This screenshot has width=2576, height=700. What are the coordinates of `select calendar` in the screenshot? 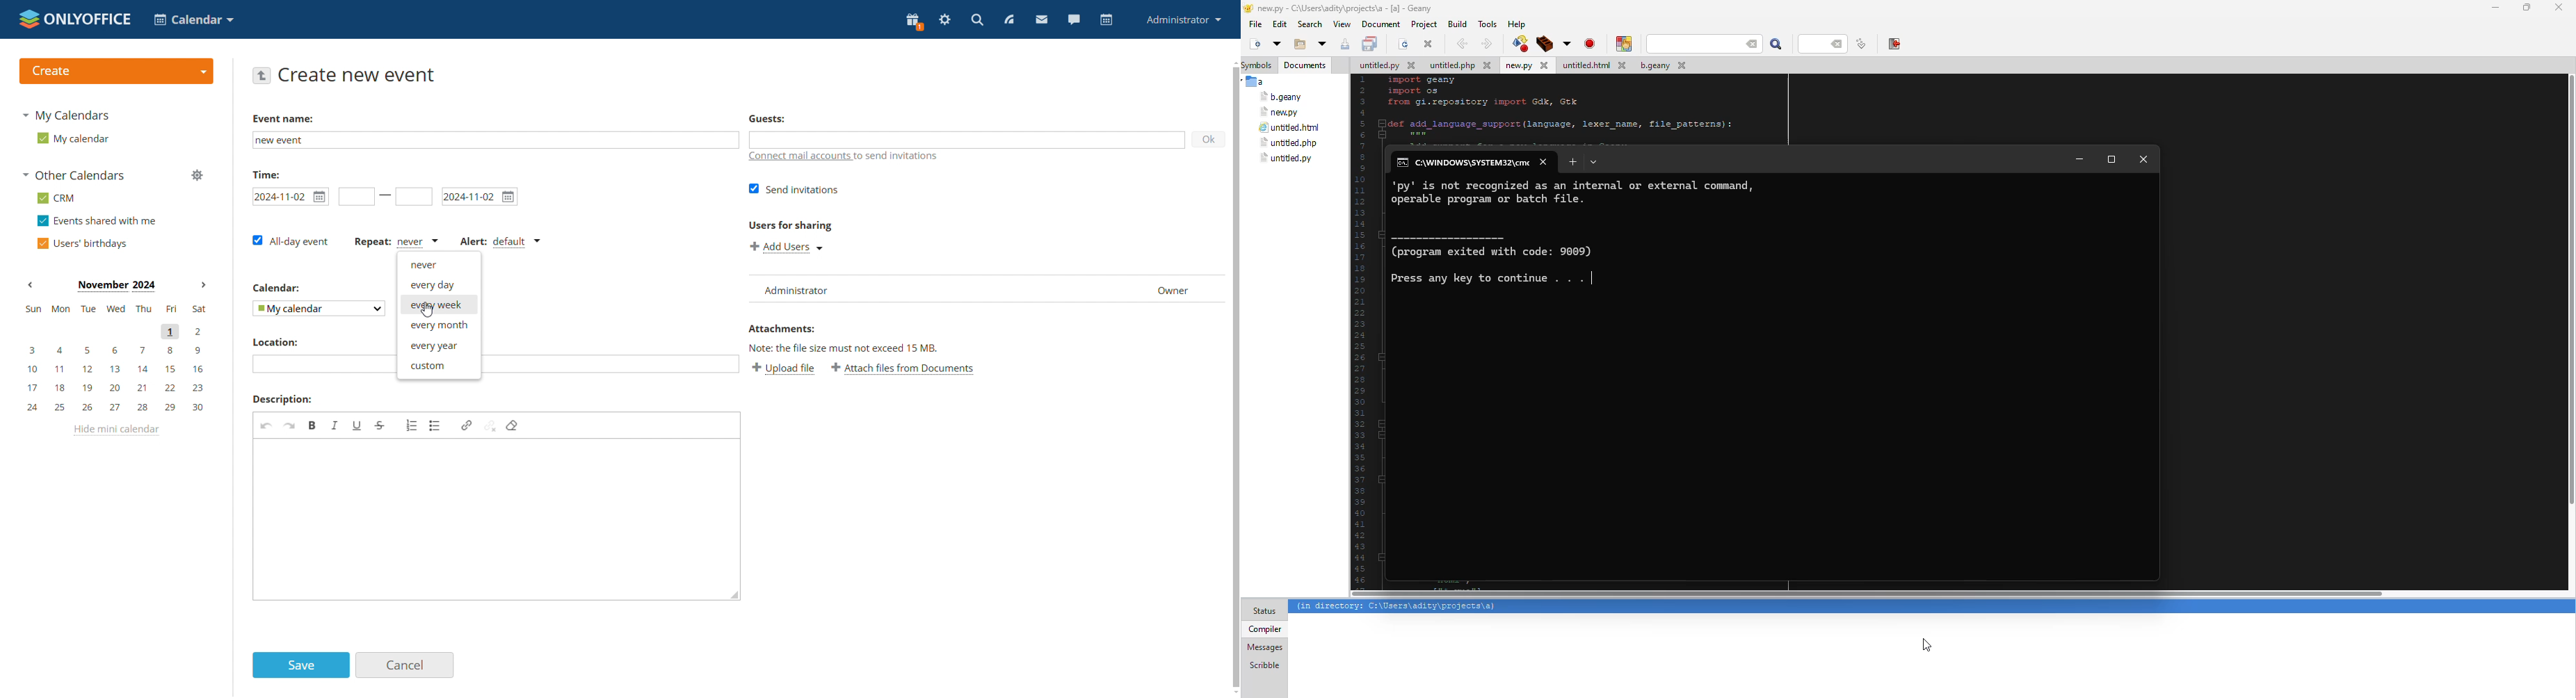 It's located at (317, 308).